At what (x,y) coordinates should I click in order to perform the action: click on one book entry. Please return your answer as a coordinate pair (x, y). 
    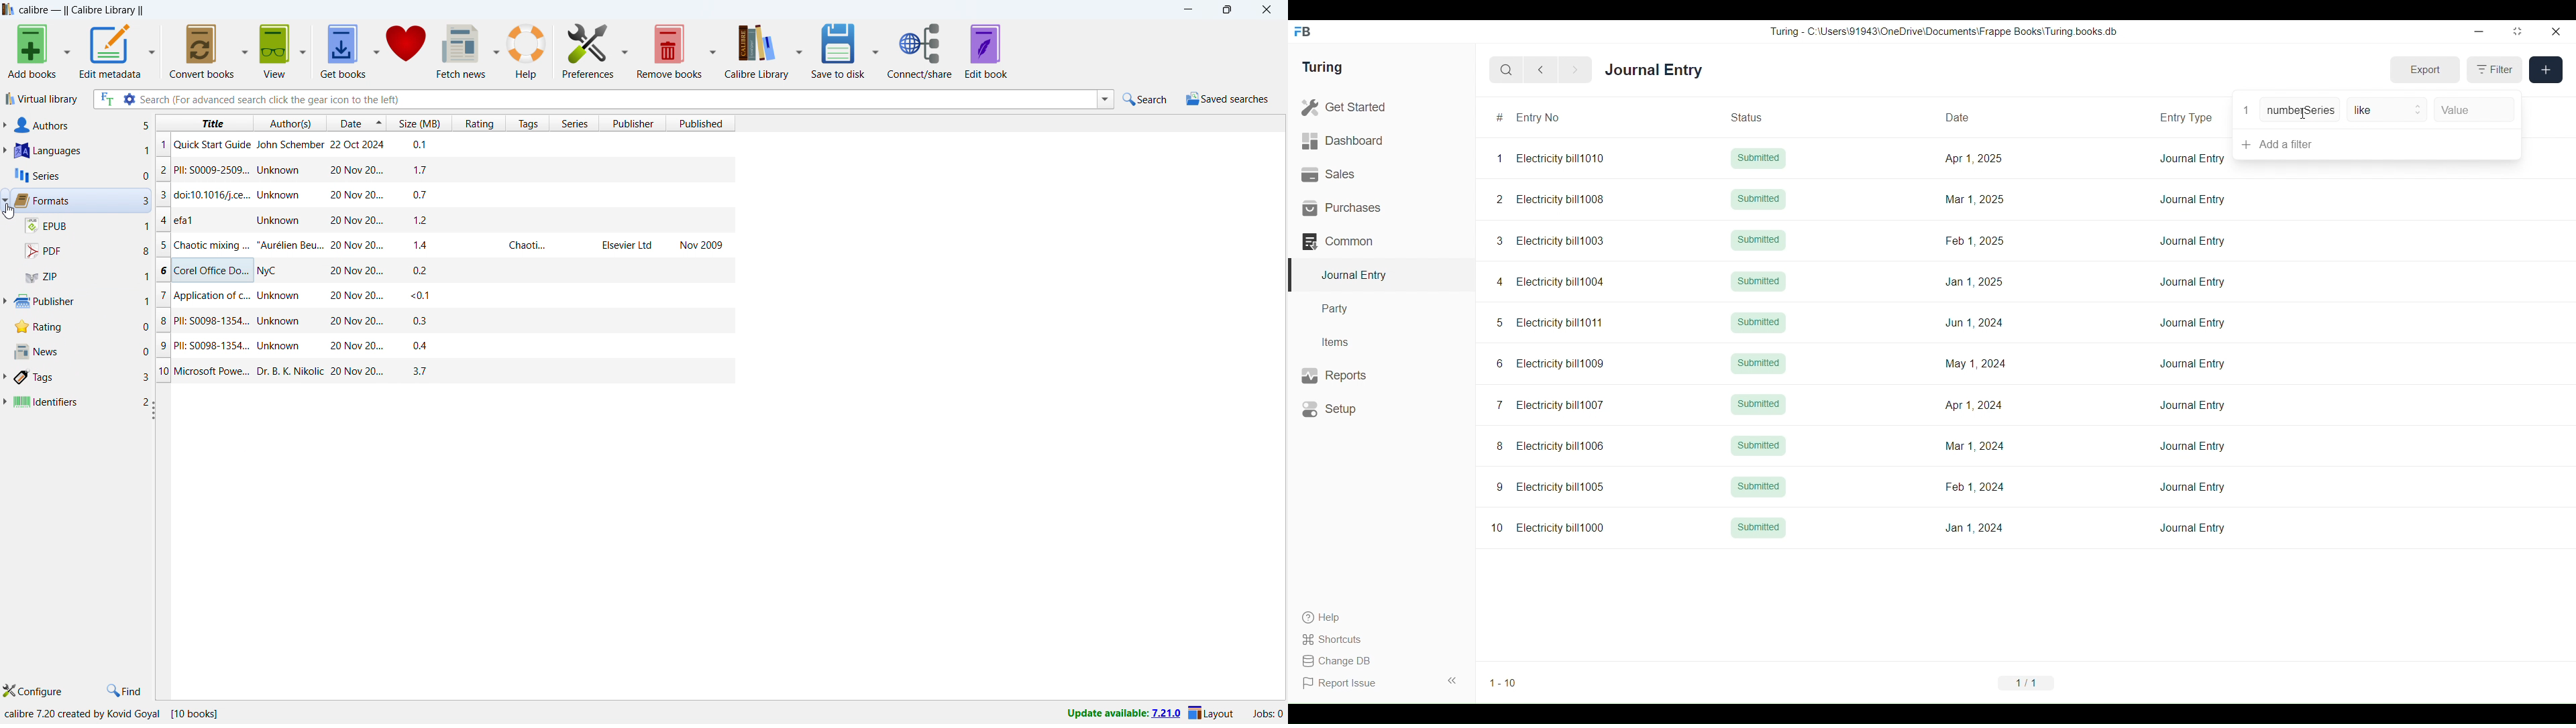
    Looking at the image, I should click on (441, 295).